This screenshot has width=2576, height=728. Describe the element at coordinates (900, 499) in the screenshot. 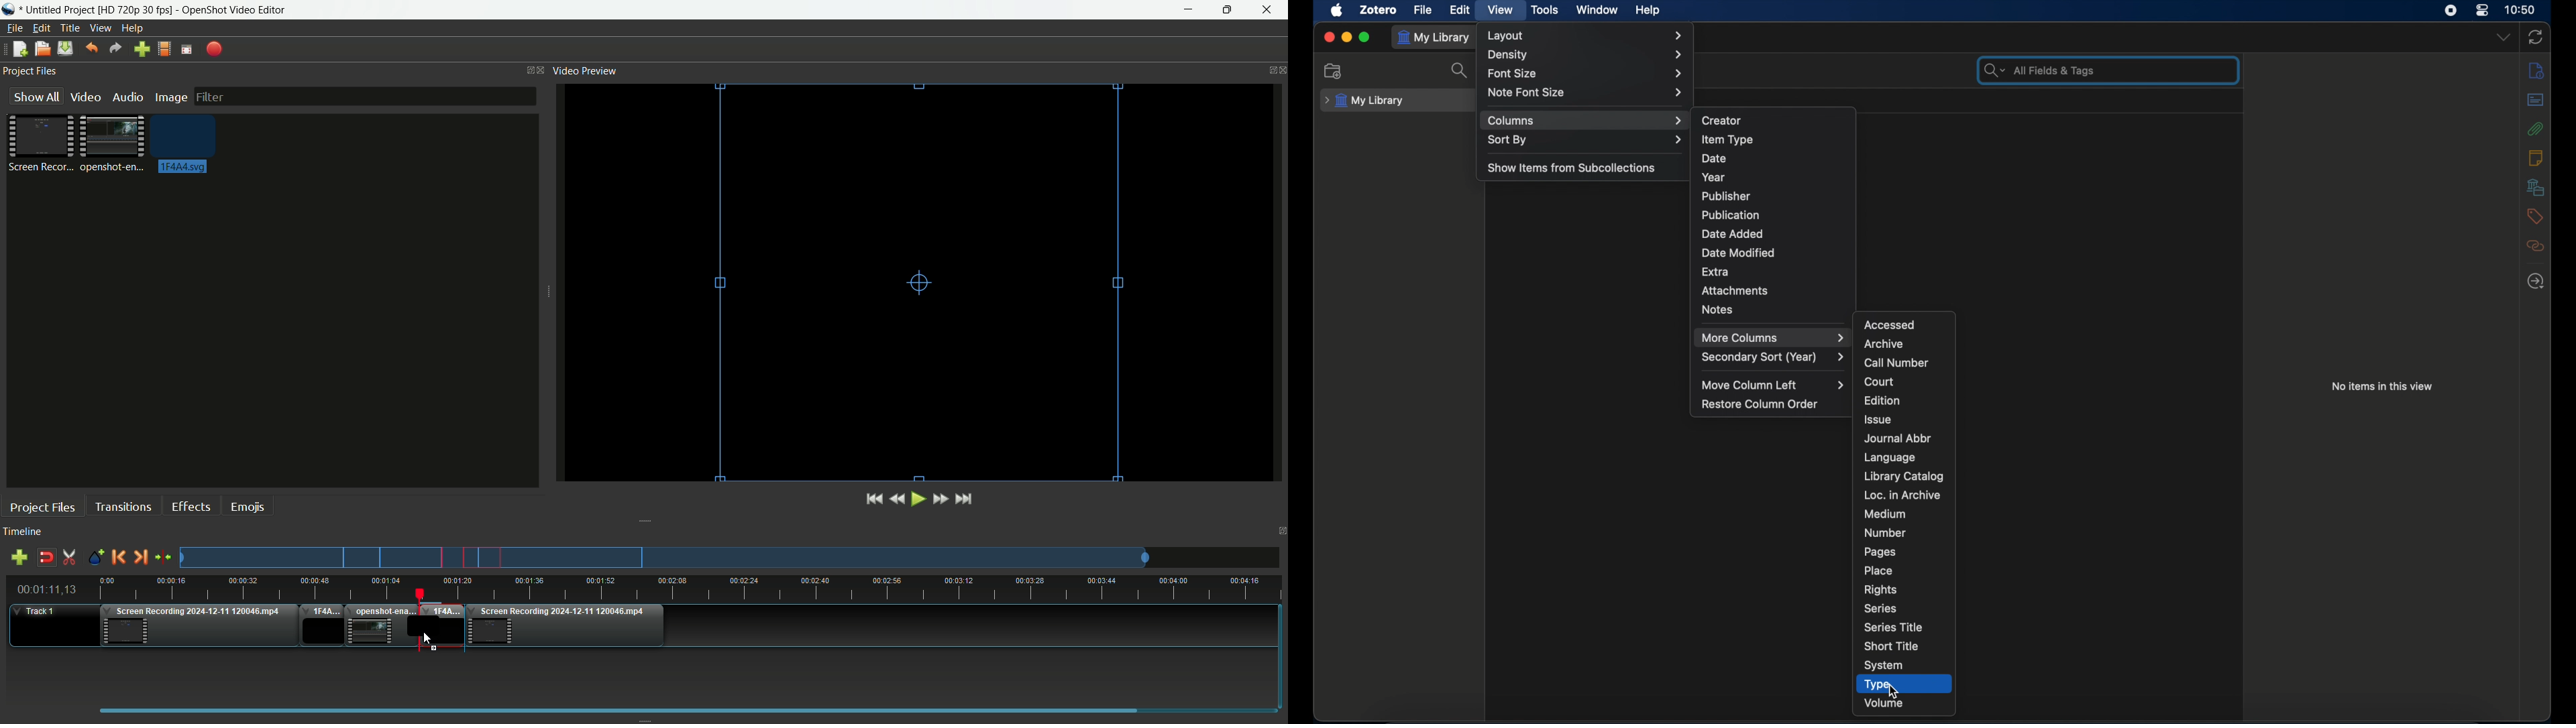

I see `Quickly play backward` at that location.